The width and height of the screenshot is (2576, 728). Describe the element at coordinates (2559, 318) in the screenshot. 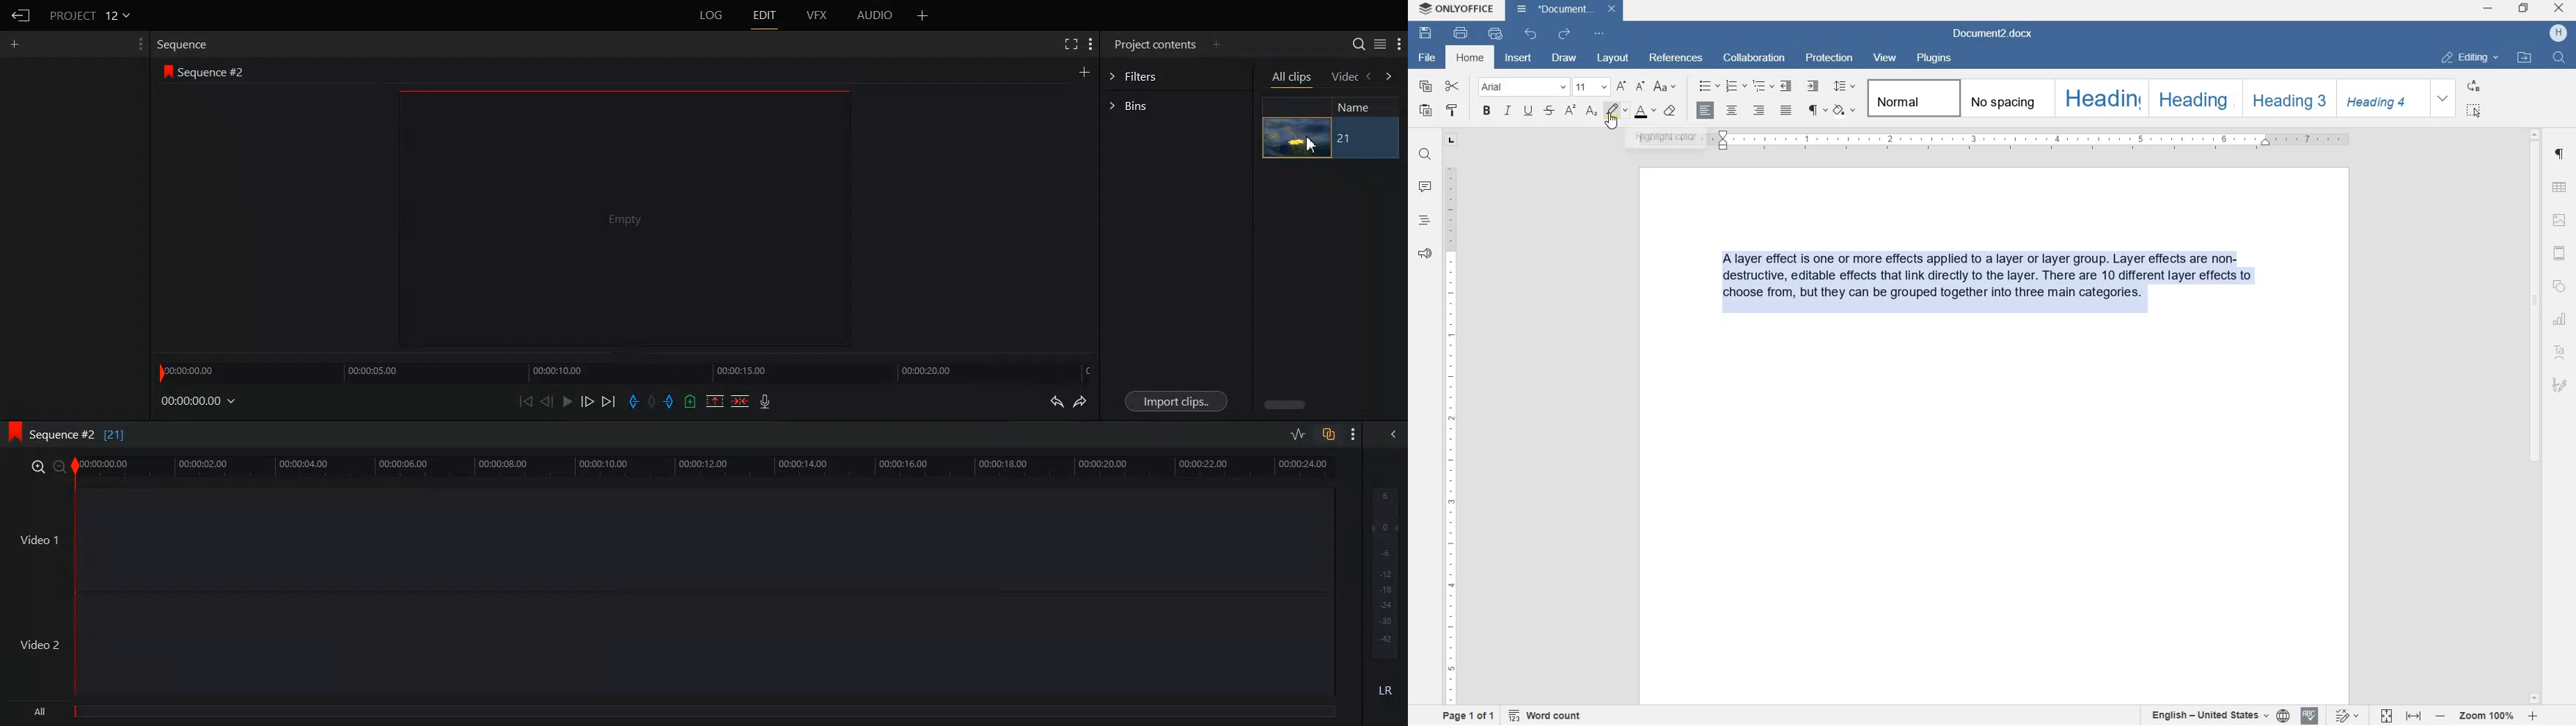

I see `chart` at that location.